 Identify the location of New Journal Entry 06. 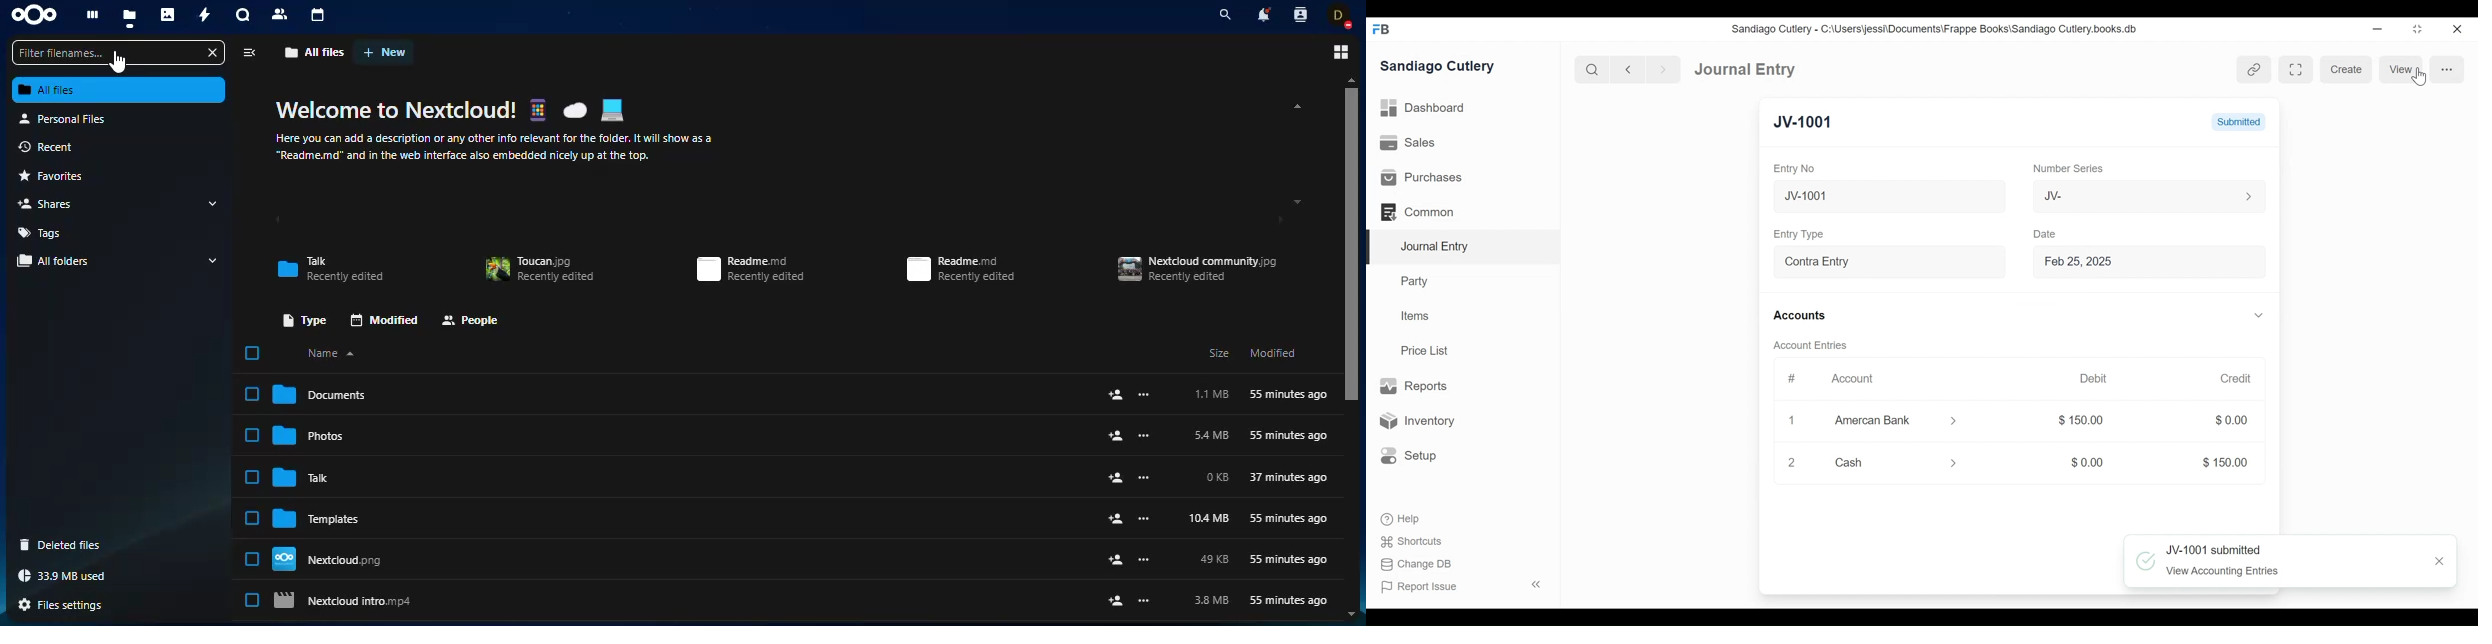
(1886, 198).